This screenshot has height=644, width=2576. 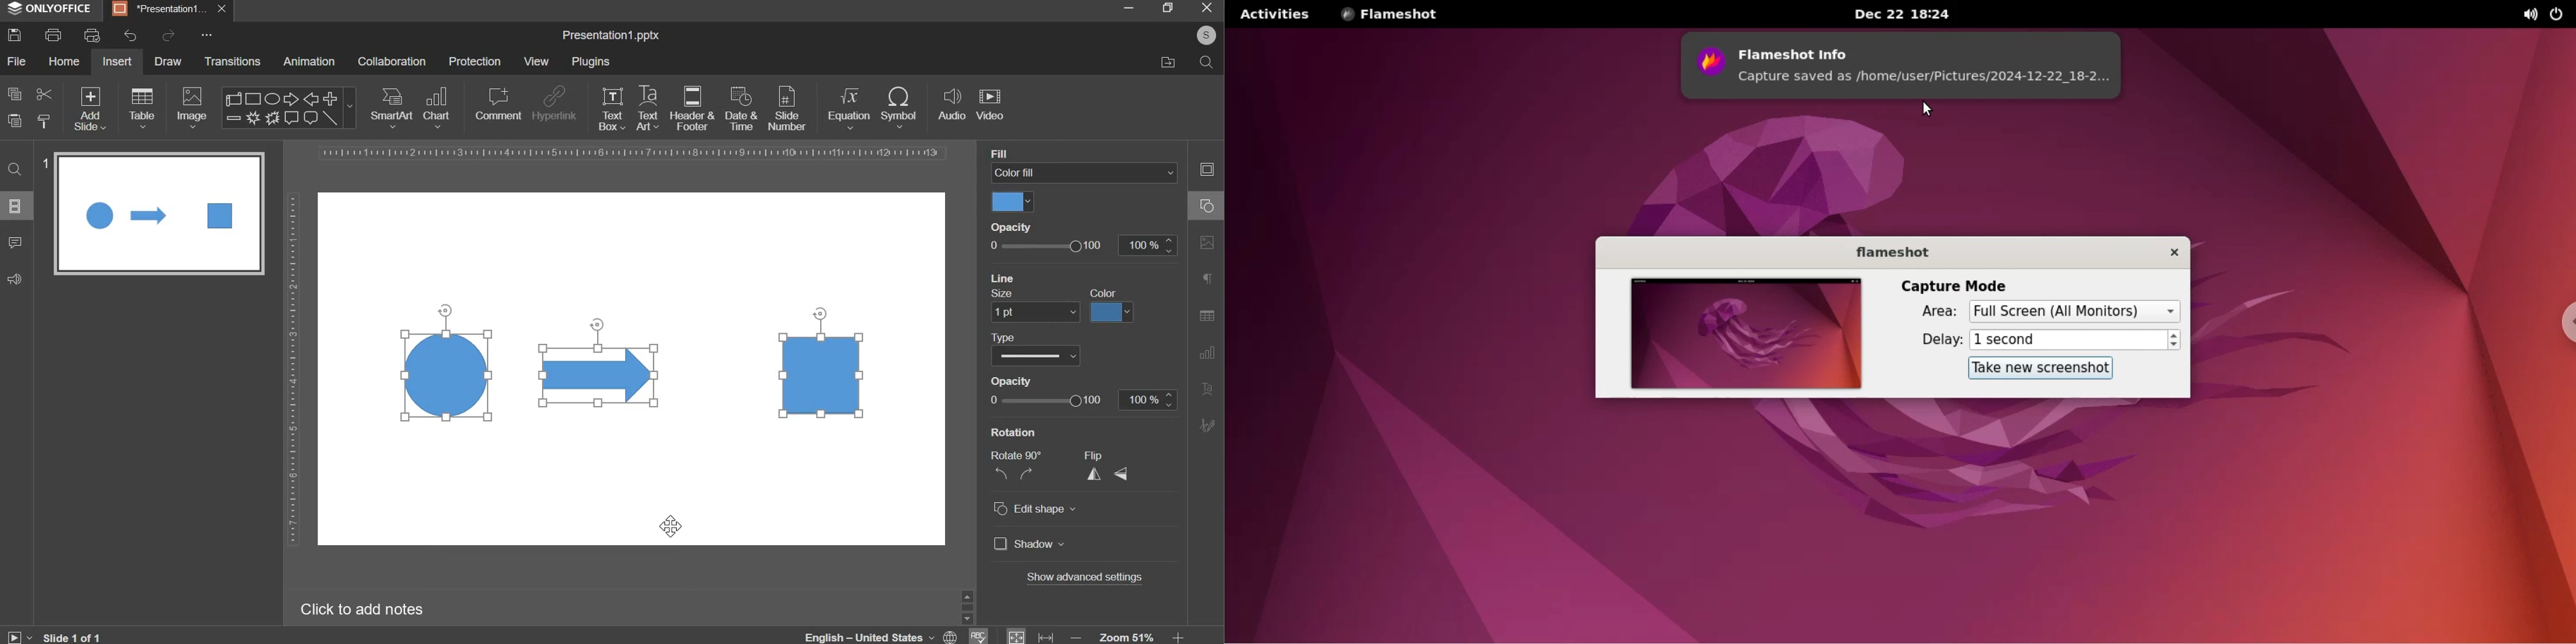 What do you see at coordinates (1022, 432) in the screenshot?
I see `Rotation` at bounding box center [1022, 432].